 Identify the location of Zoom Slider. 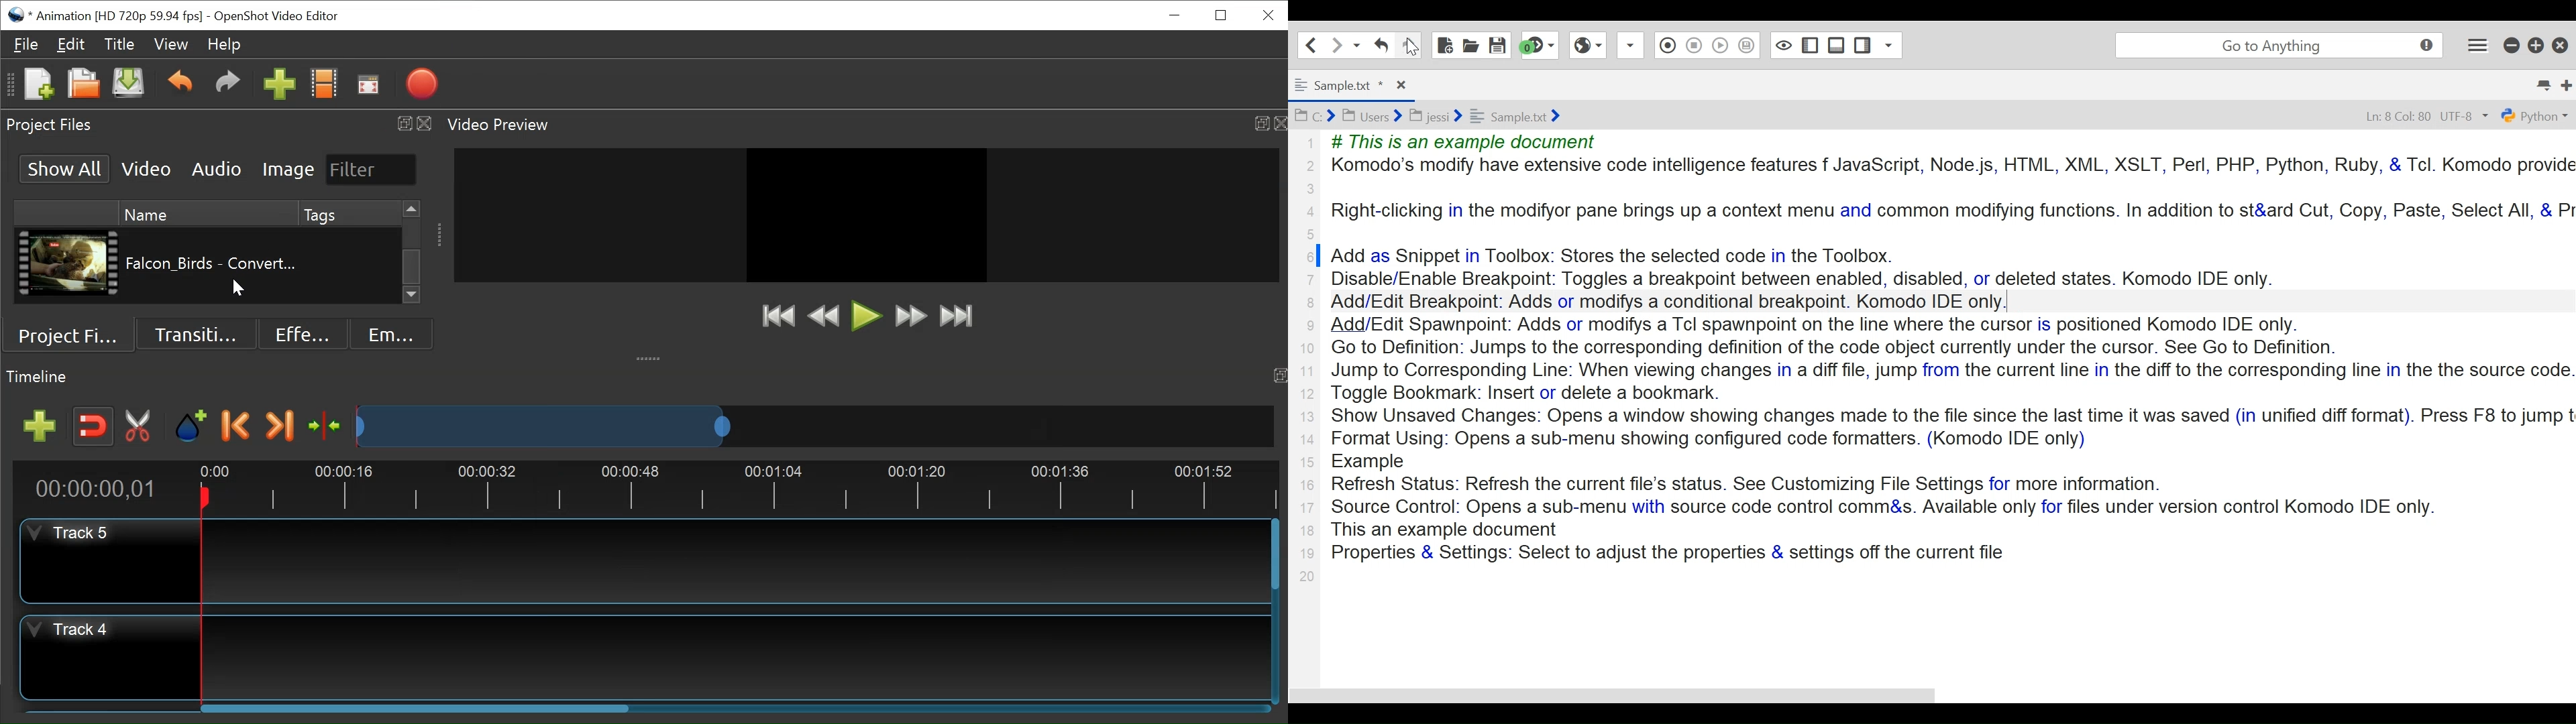
(815, 426).